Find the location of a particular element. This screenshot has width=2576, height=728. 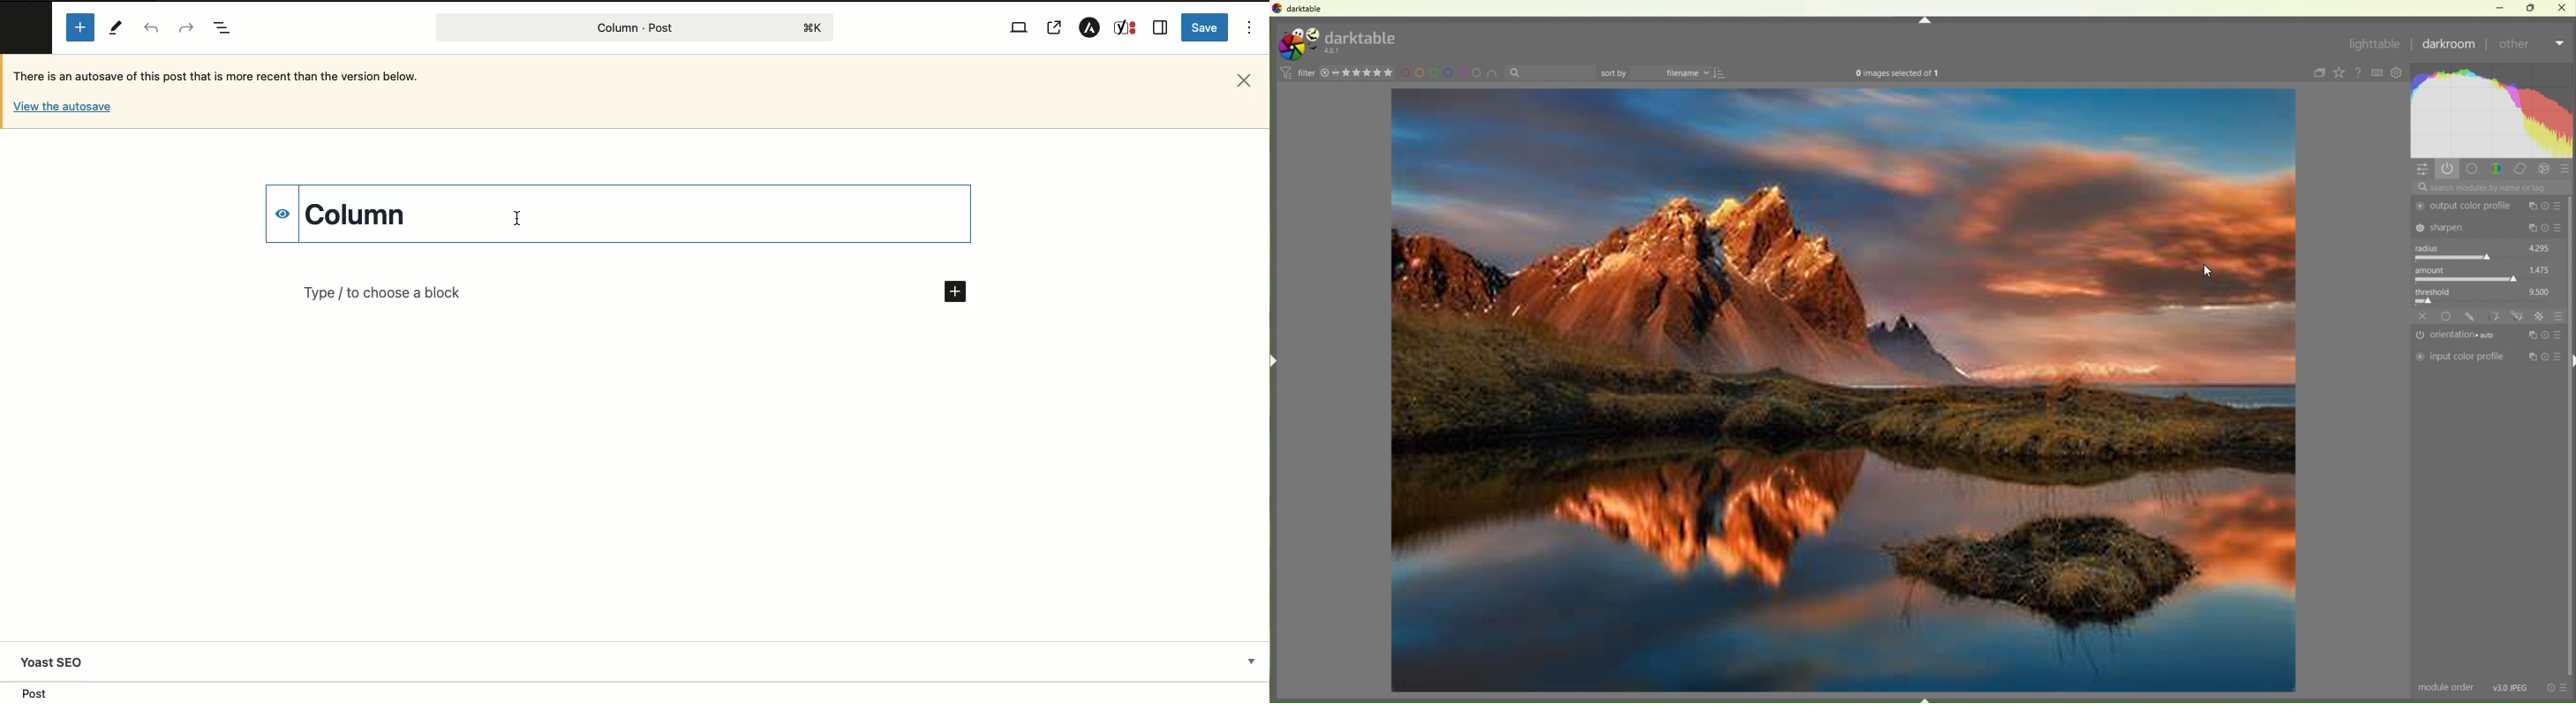

collapse is located at coordinates (2317, 74).